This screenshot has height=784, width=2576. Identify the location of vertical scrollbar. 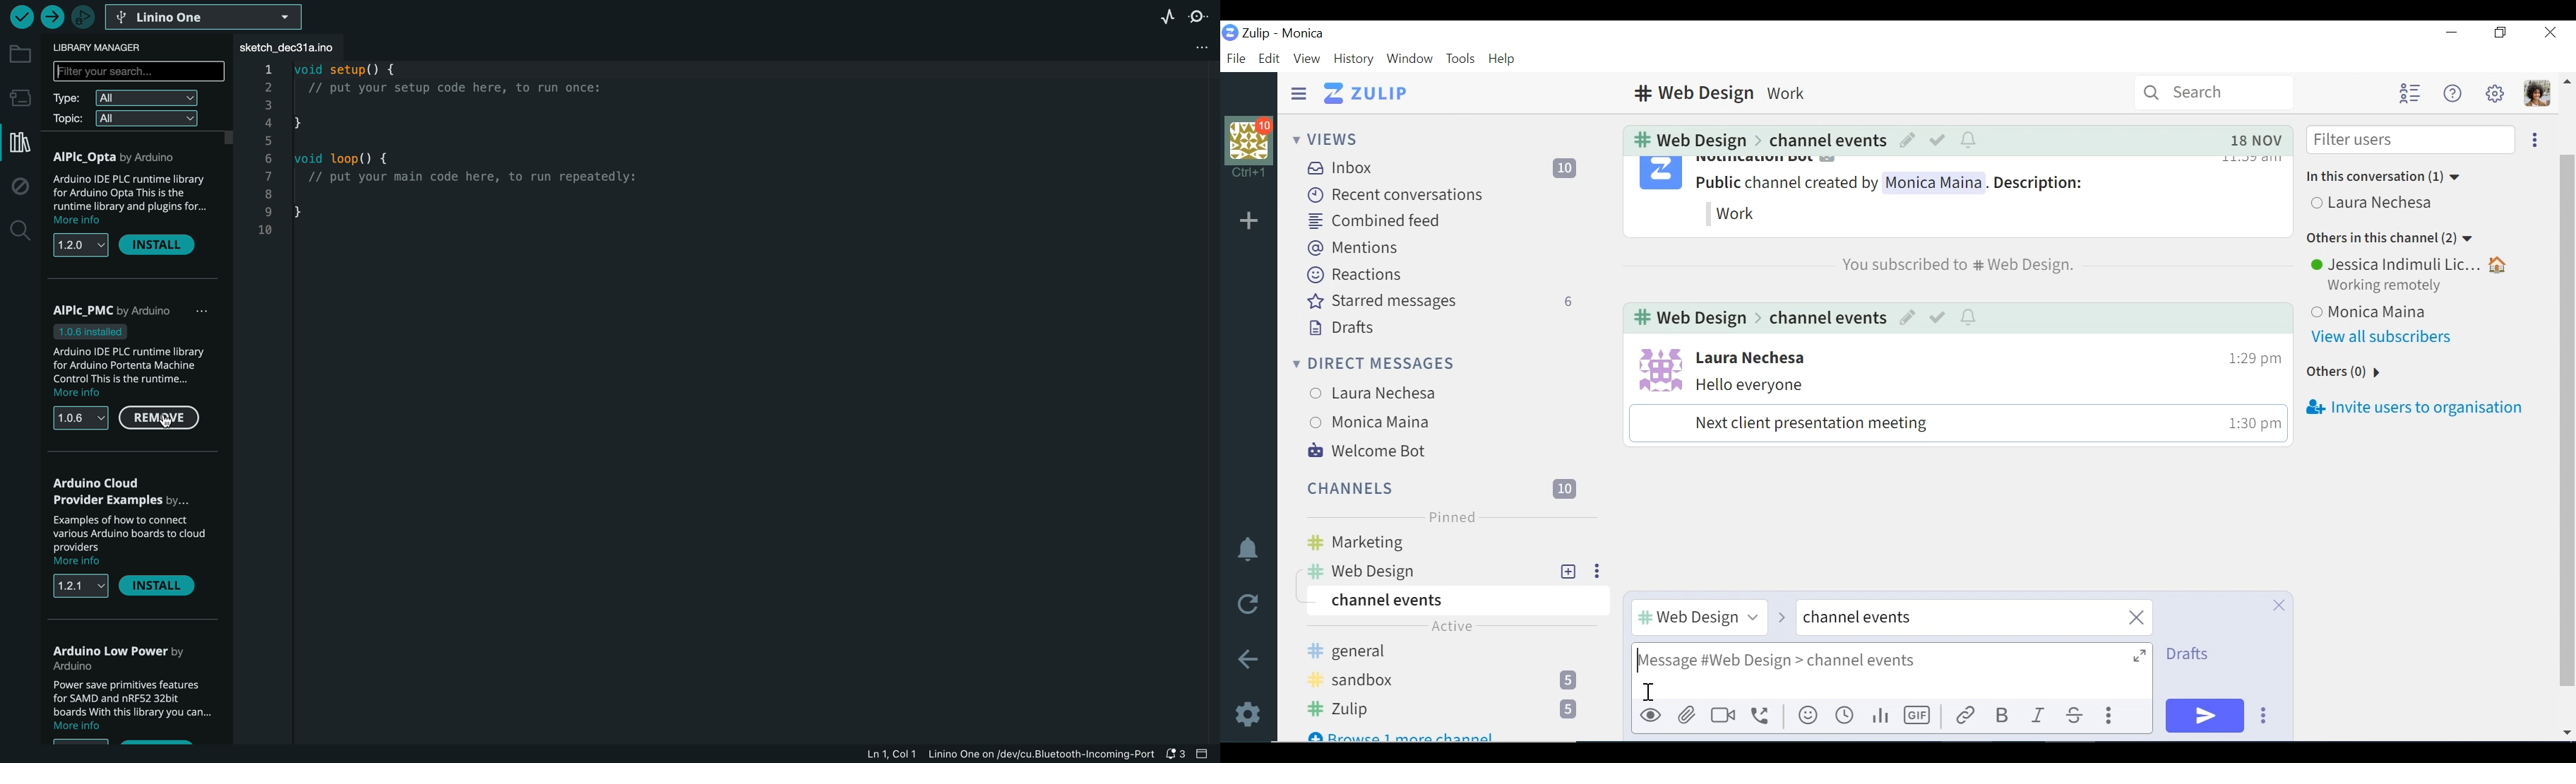
(2571, 408).